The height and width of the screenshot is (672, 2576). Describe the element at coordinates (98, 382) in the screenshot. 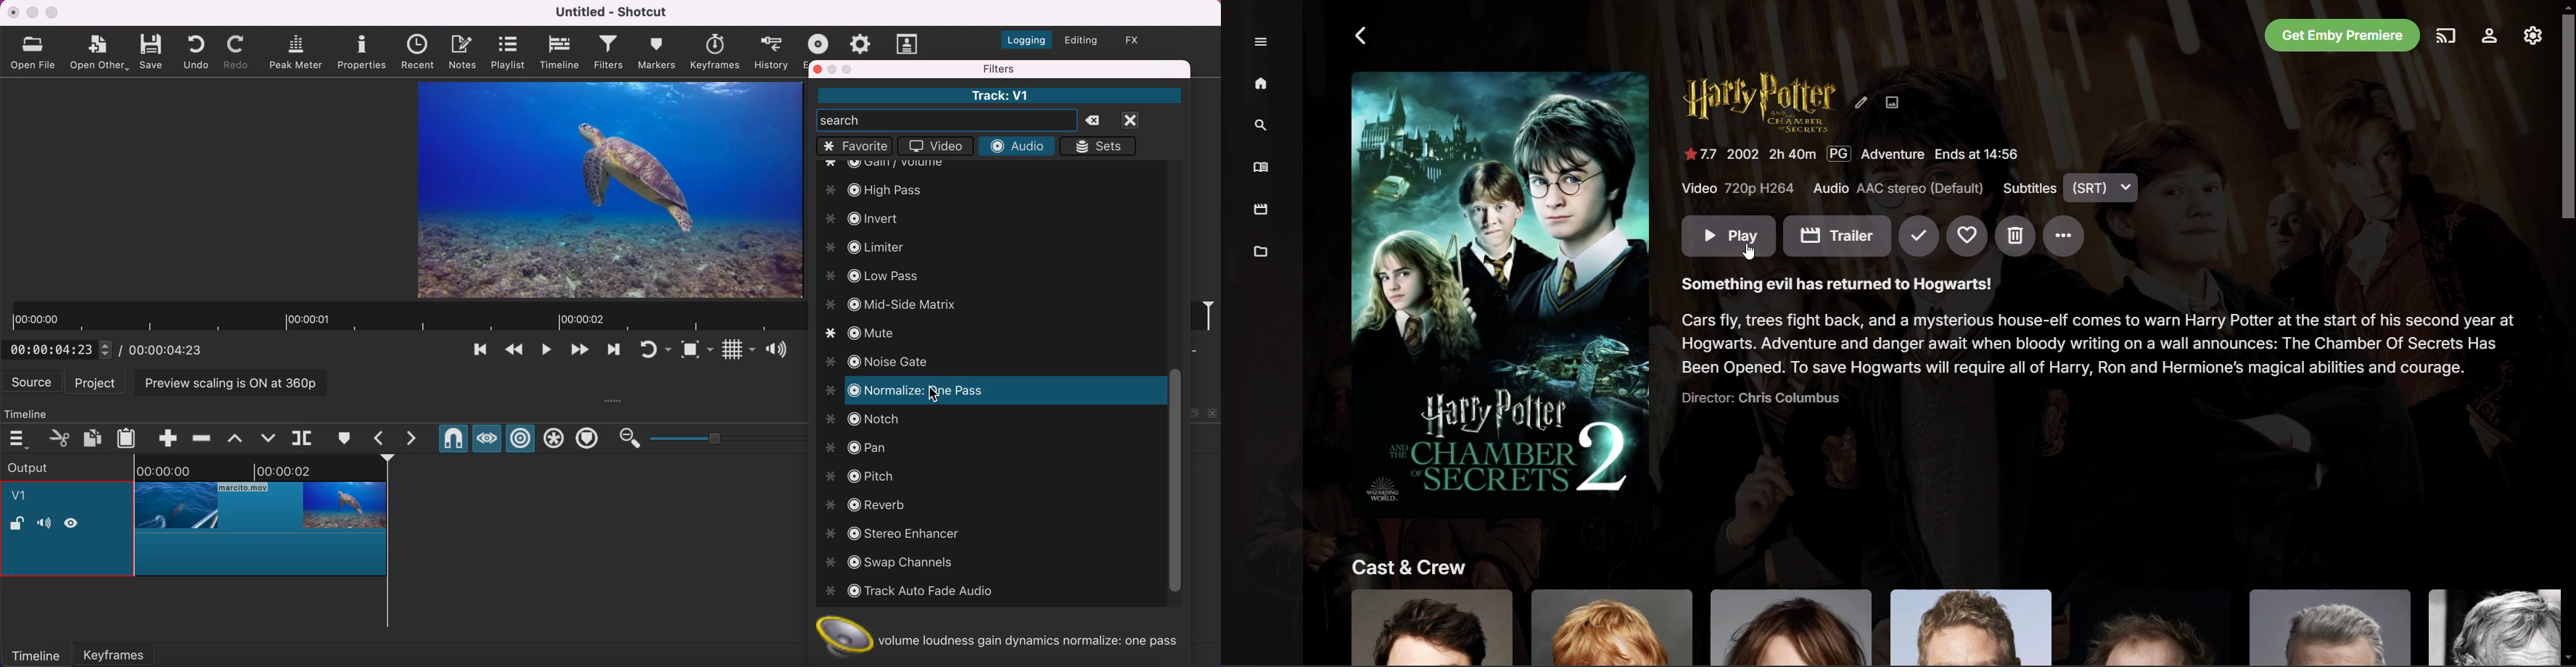

I see `project` at that location.